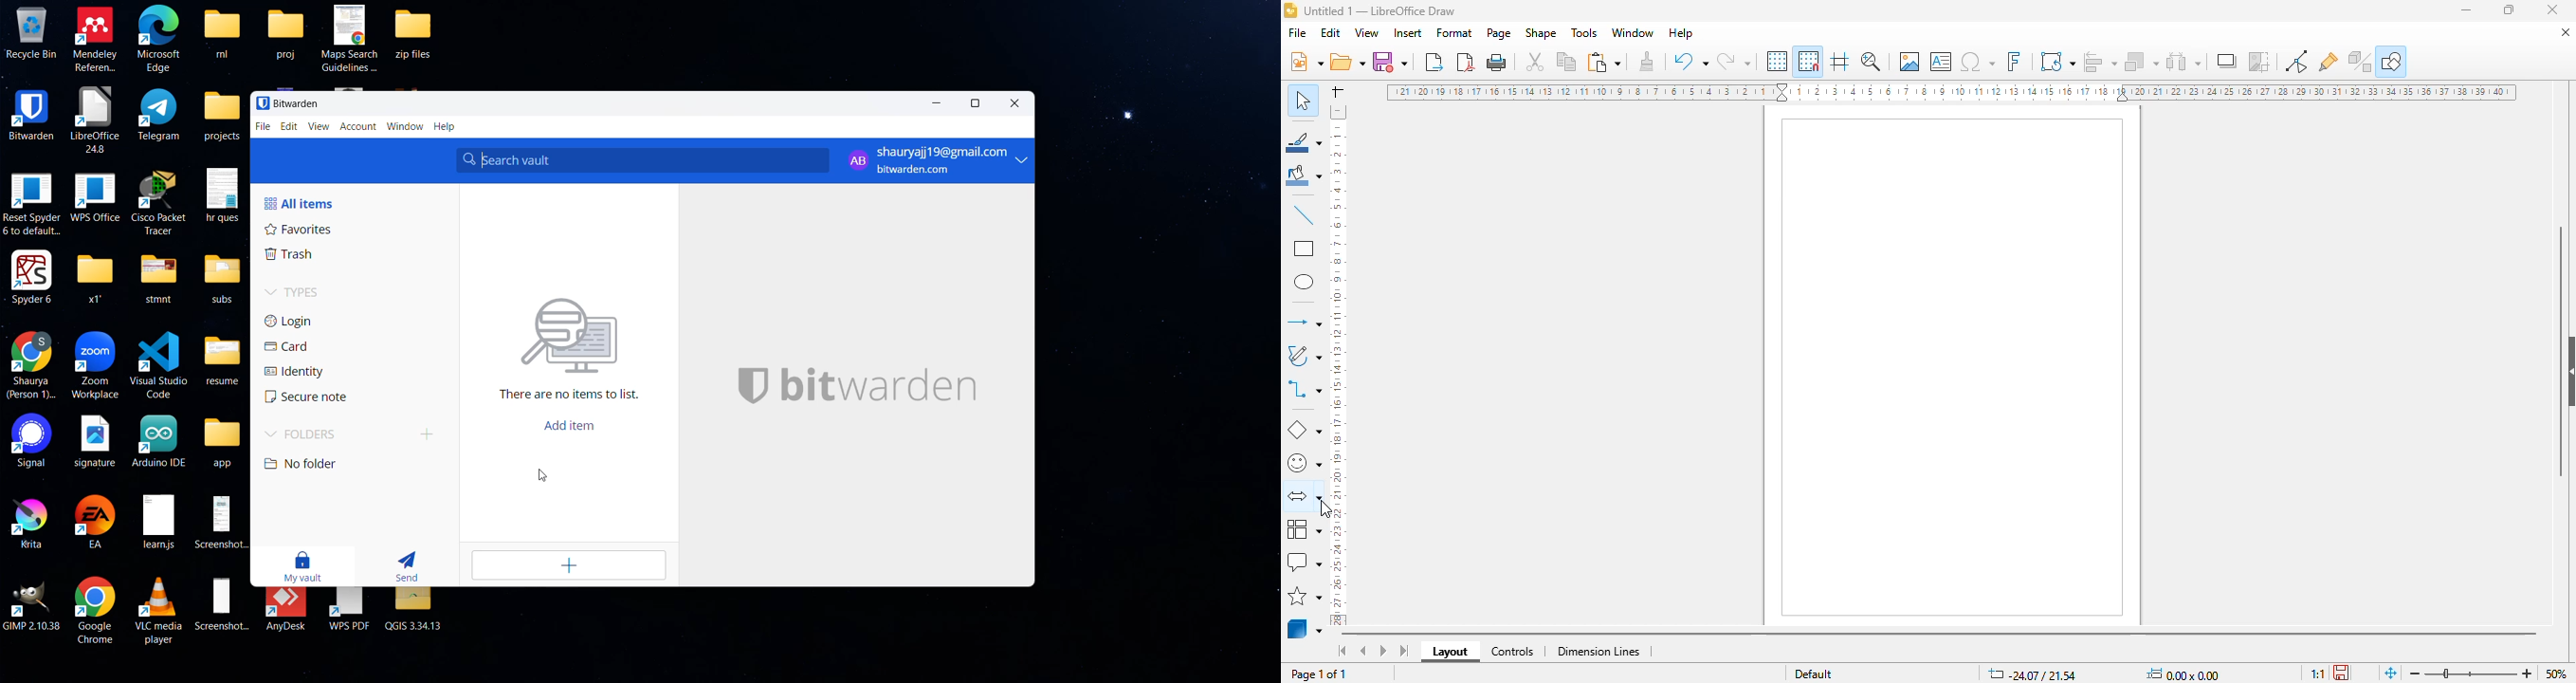  Describe the element at coordinates (159, 200) in the screenshot. I see `Cisco Packet Tracer` at that location.